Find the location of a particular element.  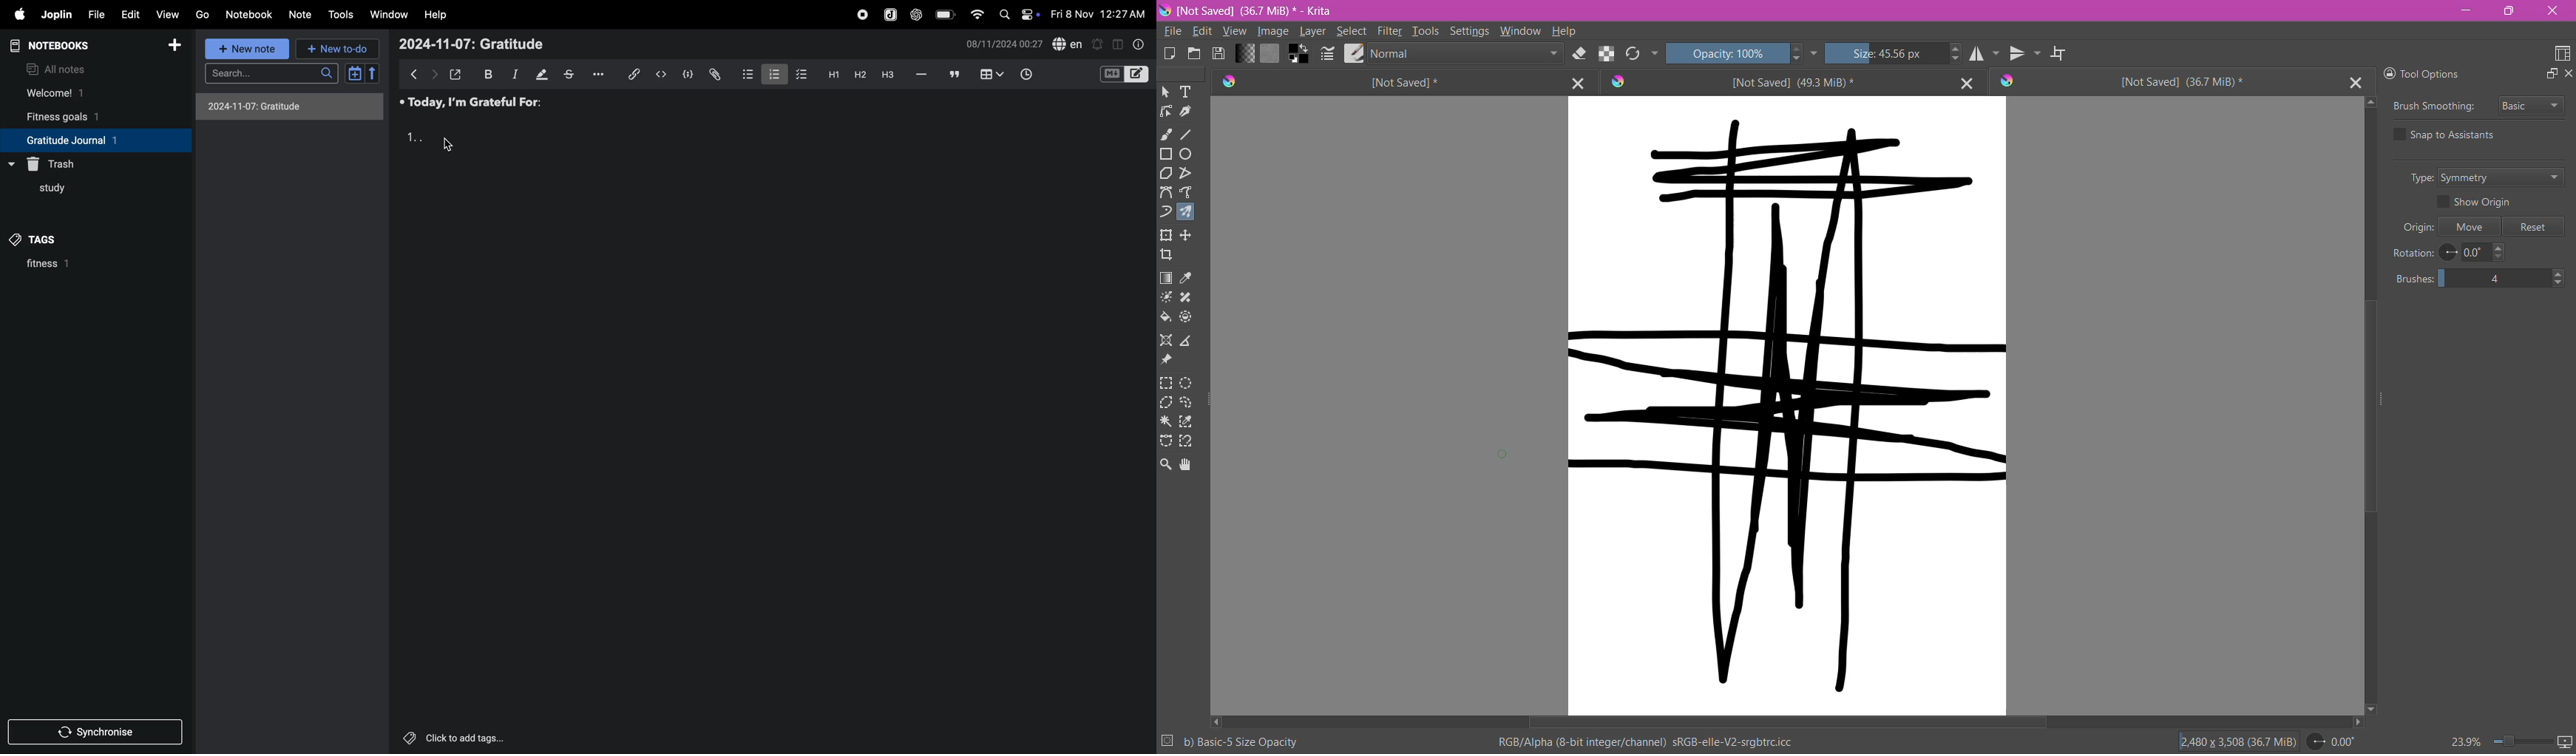

Polygonal Selection Tool is located at coordinates (1167, 402).